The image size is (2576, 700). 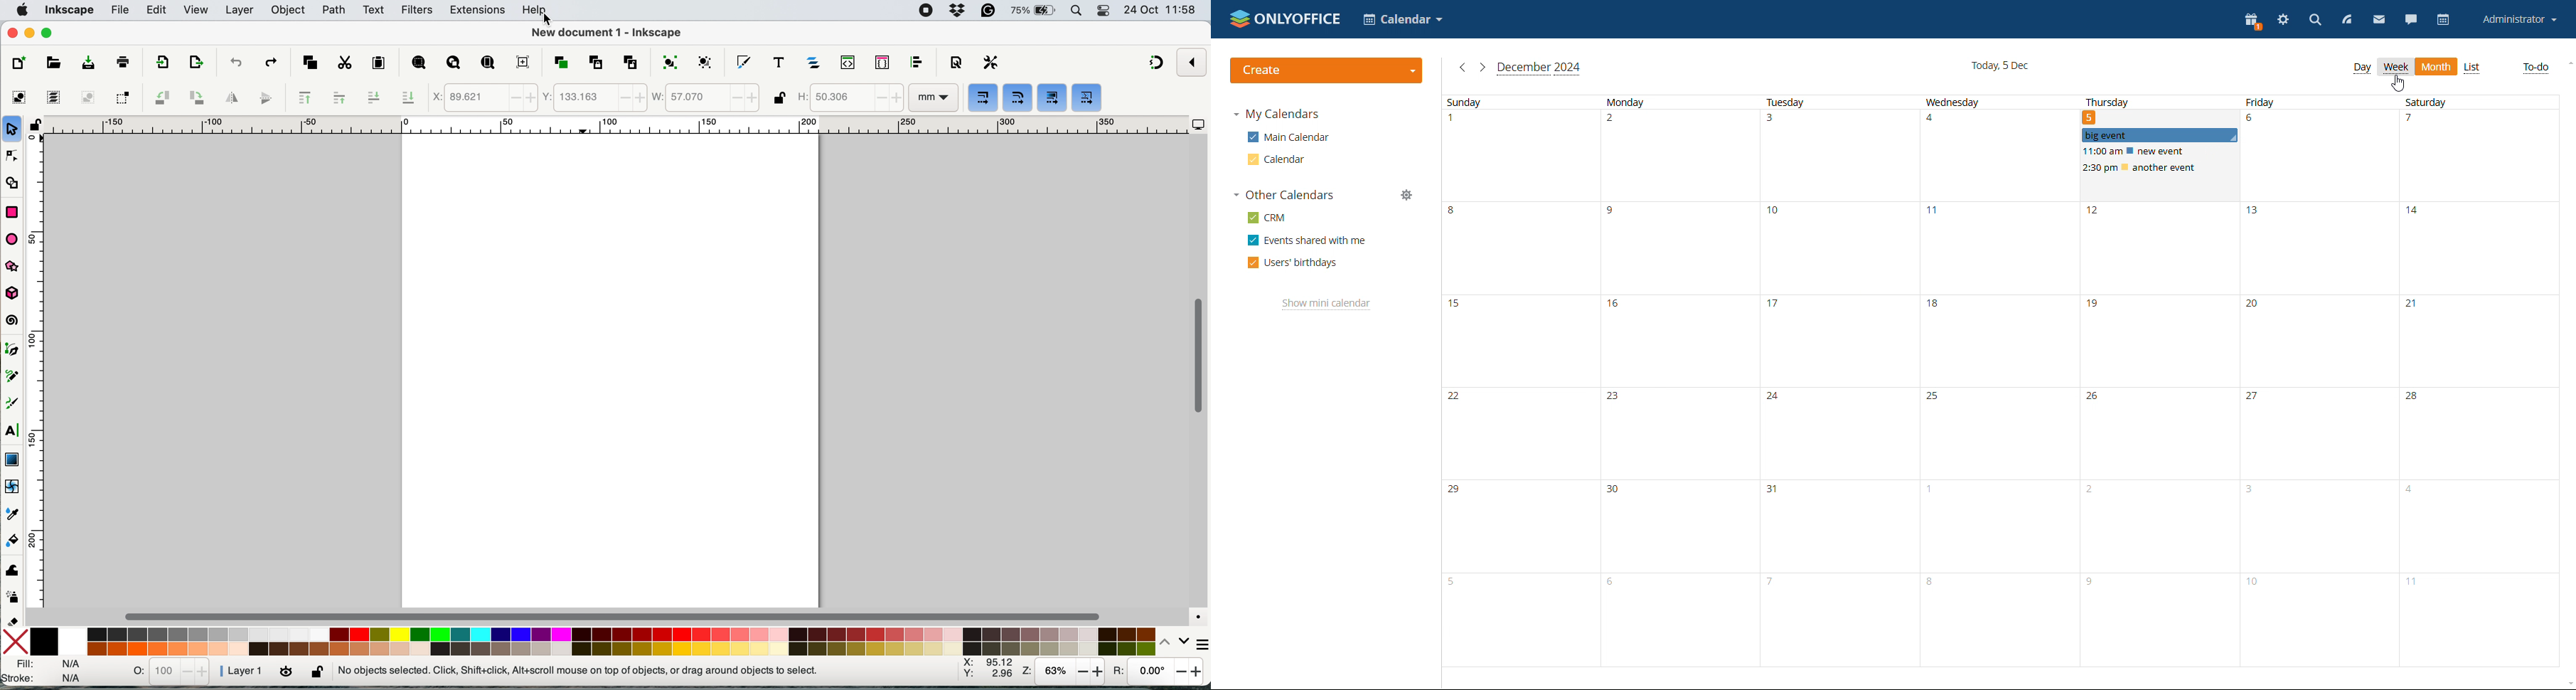 I want to click on cursor, so click(x=549, y=20).